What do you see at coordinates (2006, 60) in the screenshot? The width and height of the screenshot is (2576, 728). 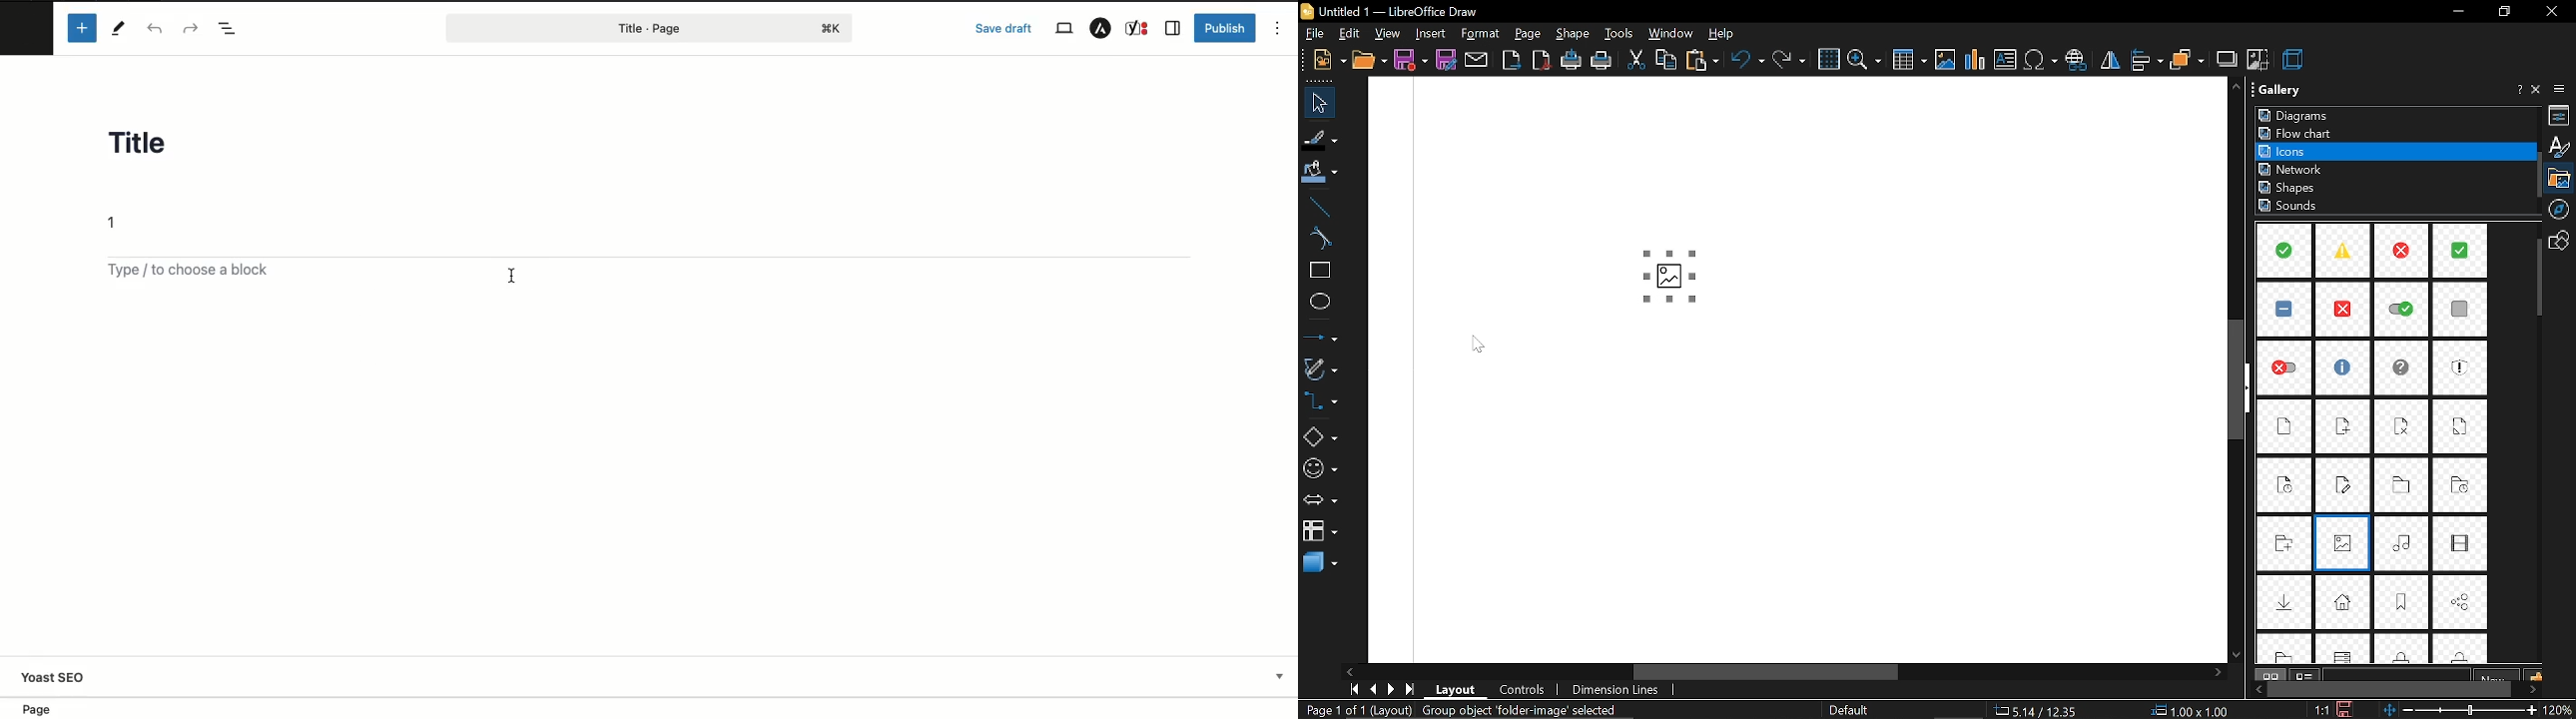 I see `insert text` at bounding box center [2006, 60].